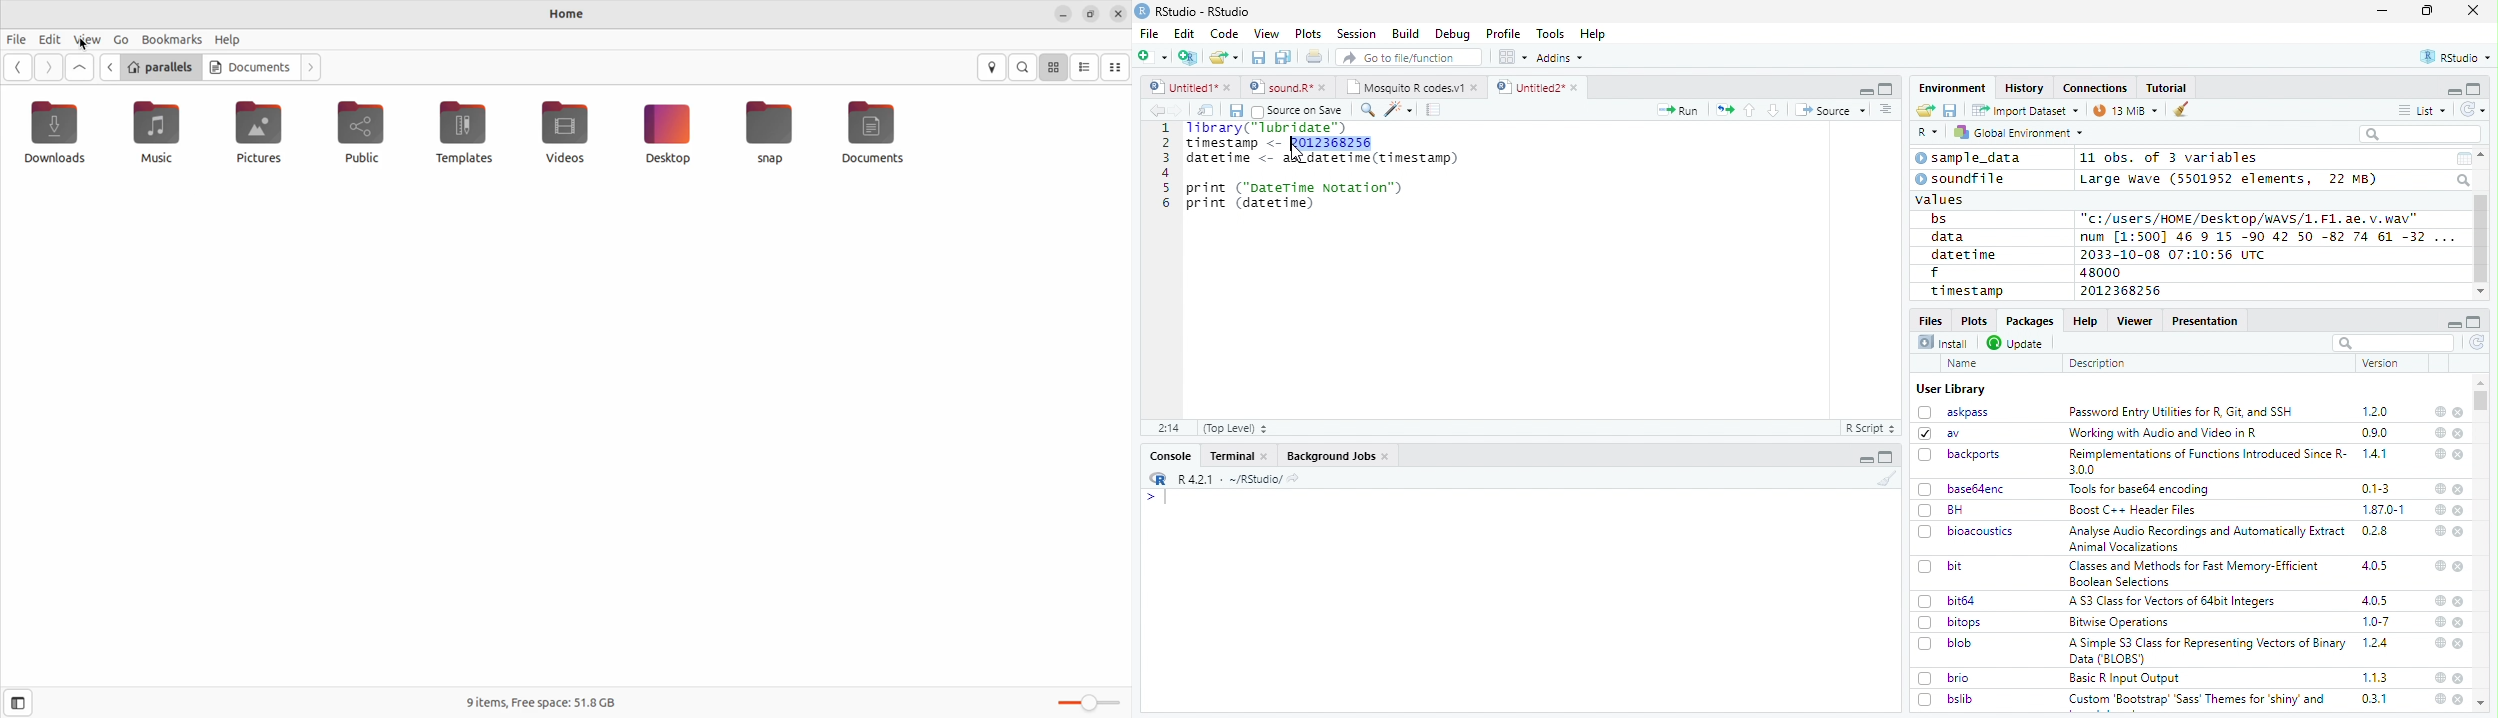 The image size is (2520, 728). Describe the element at coordinates (2124, 291) in the screenshot. I see `2012368256` at that location.